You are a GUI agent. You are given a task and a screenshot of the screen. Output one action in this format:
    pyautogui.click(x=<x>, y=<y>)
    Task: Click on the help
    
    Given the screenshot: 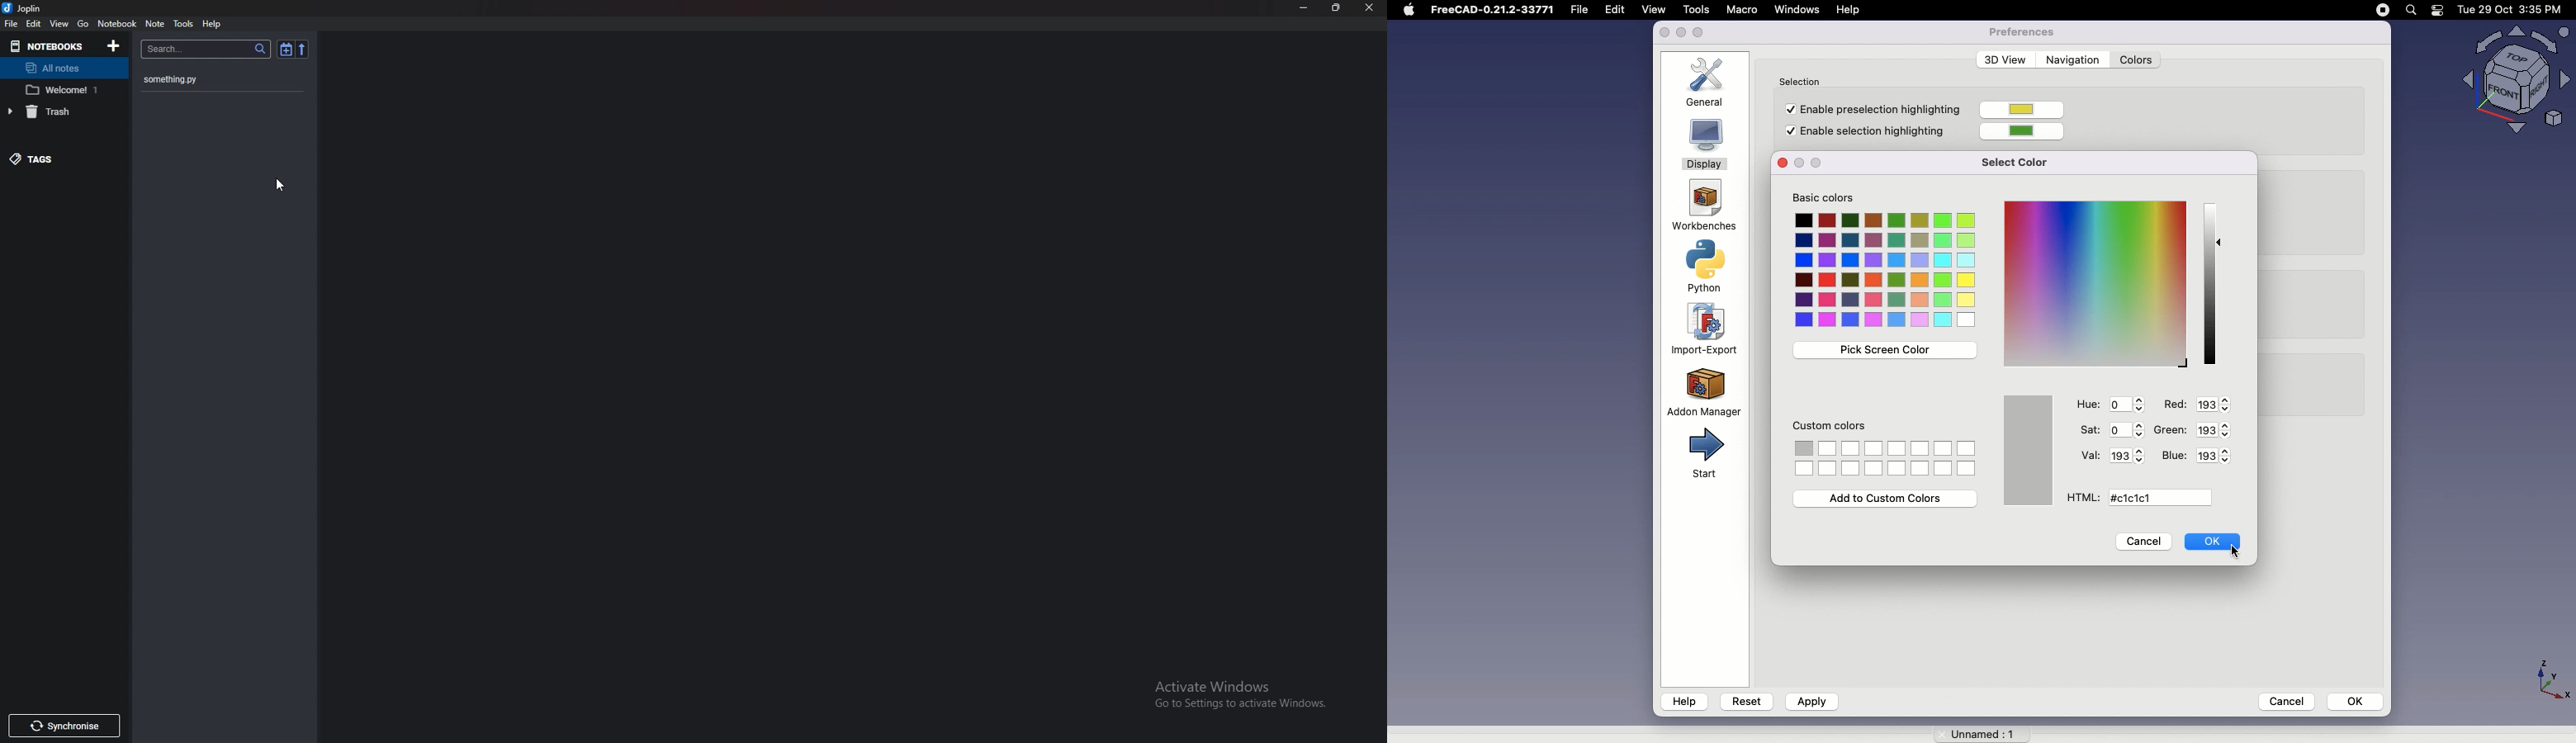 What is the action you would take?
    pyautogui.click(x=212, y=25)
    